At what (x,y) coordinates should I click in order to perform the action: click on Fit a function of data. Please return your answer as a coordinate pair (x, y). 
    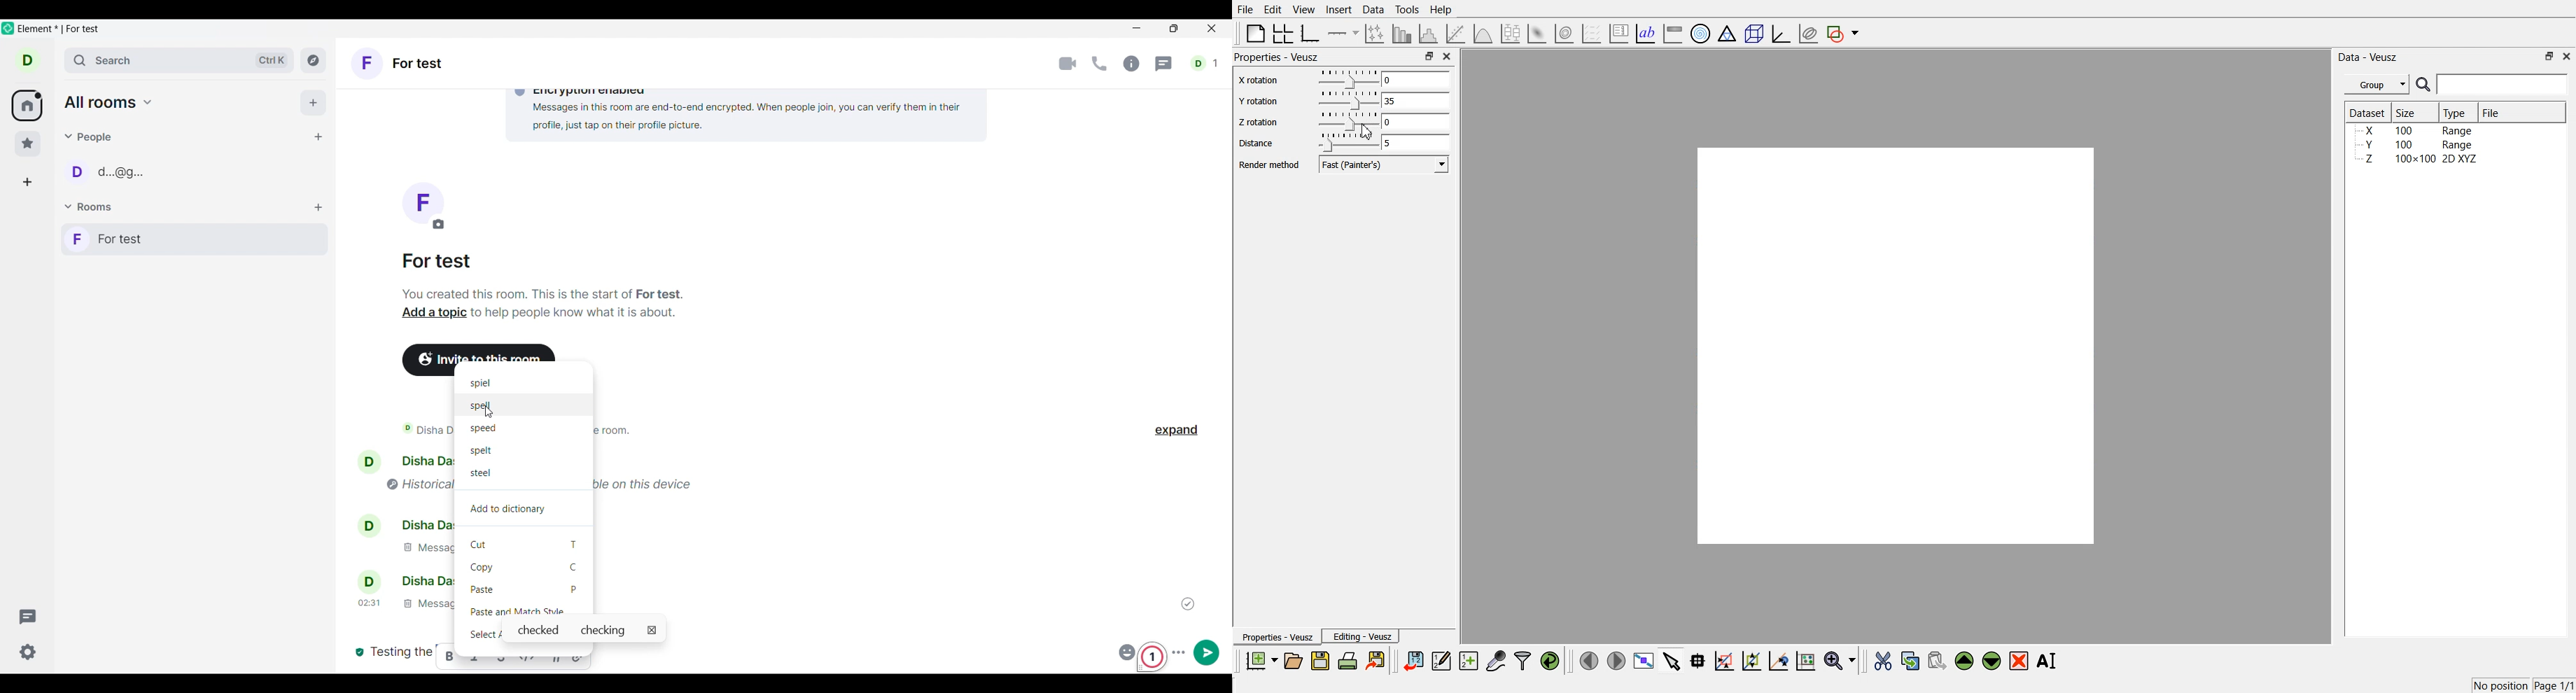
    Looking at the image, I should click on (1455, 34).